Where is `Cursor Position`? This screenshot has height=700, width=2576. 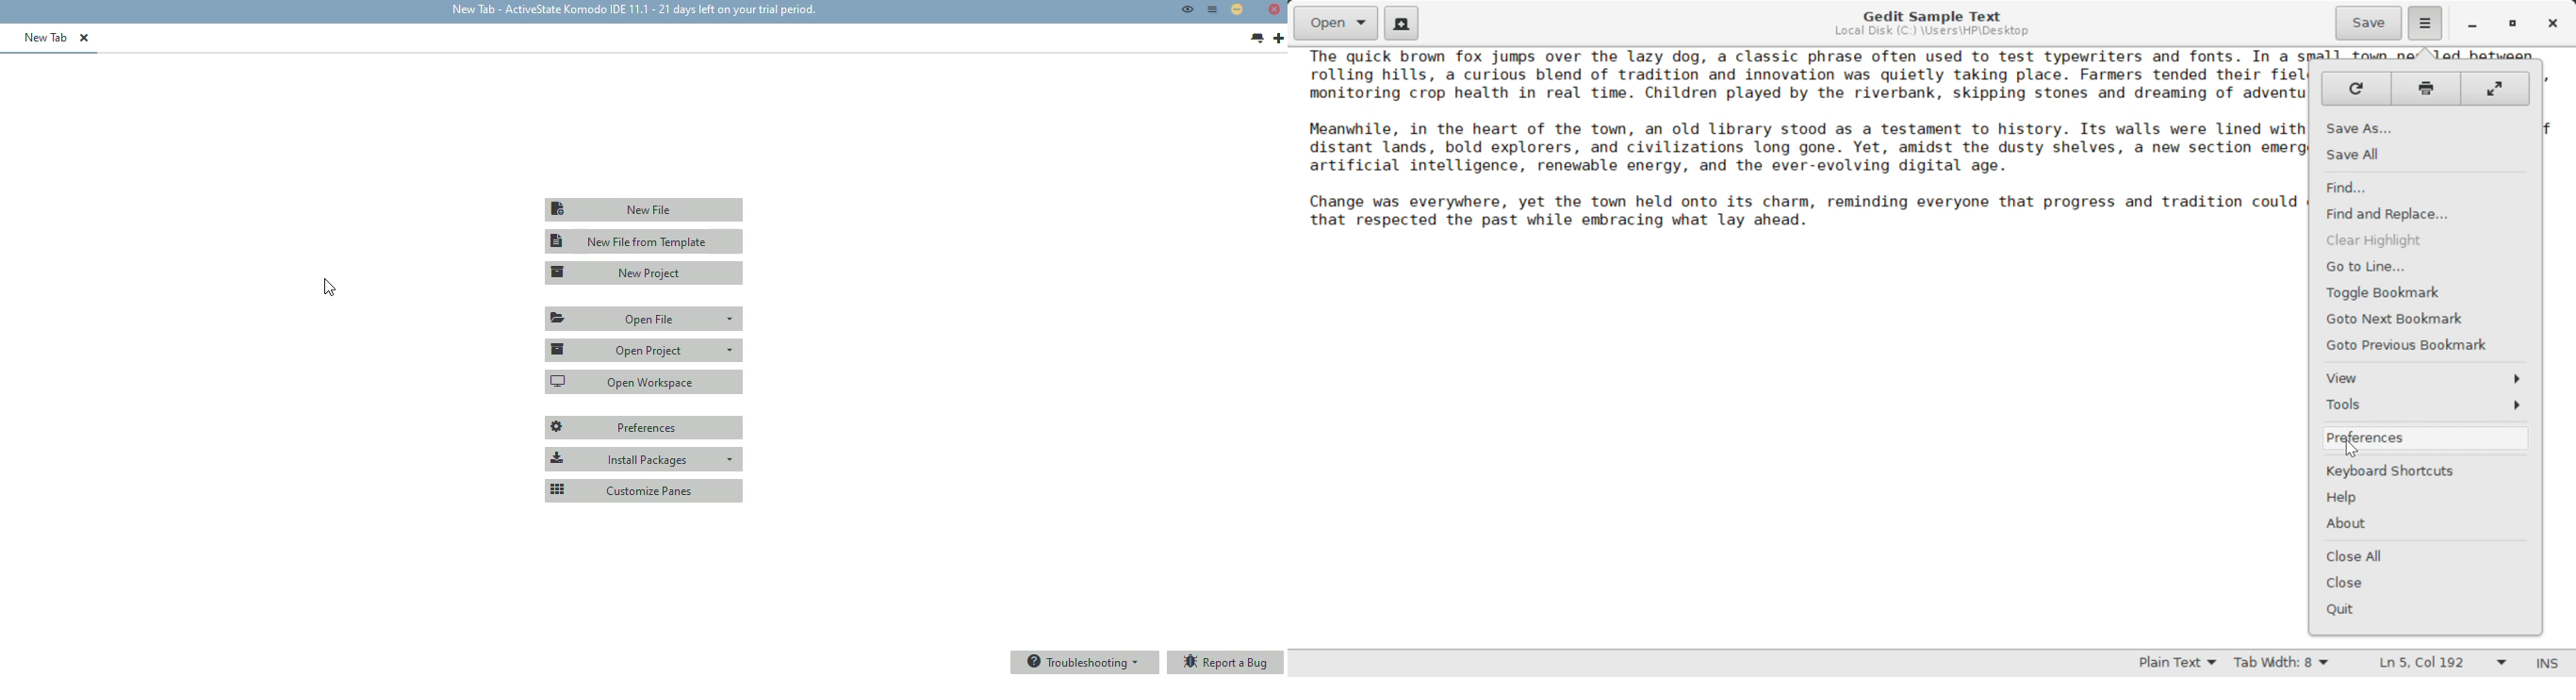
Cursor Position is located at coordinates (2352, 448).